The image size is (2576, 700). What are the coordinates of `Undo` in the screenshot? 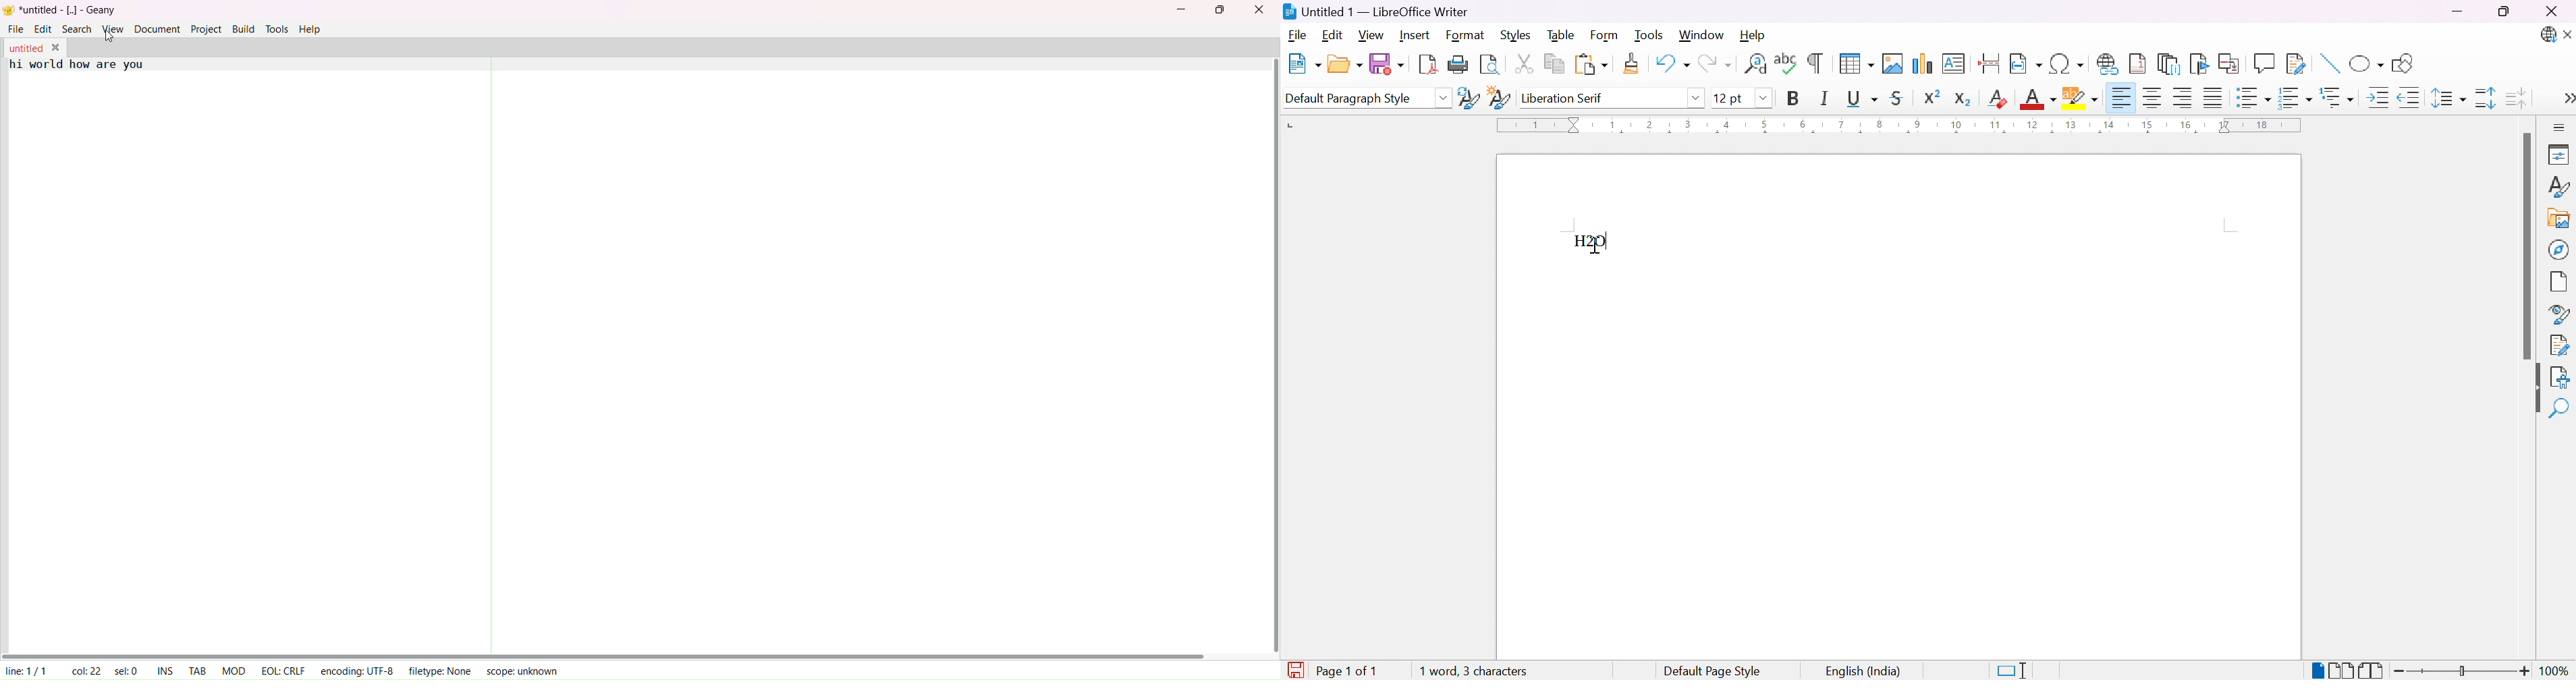 It's located at (1671, 67).